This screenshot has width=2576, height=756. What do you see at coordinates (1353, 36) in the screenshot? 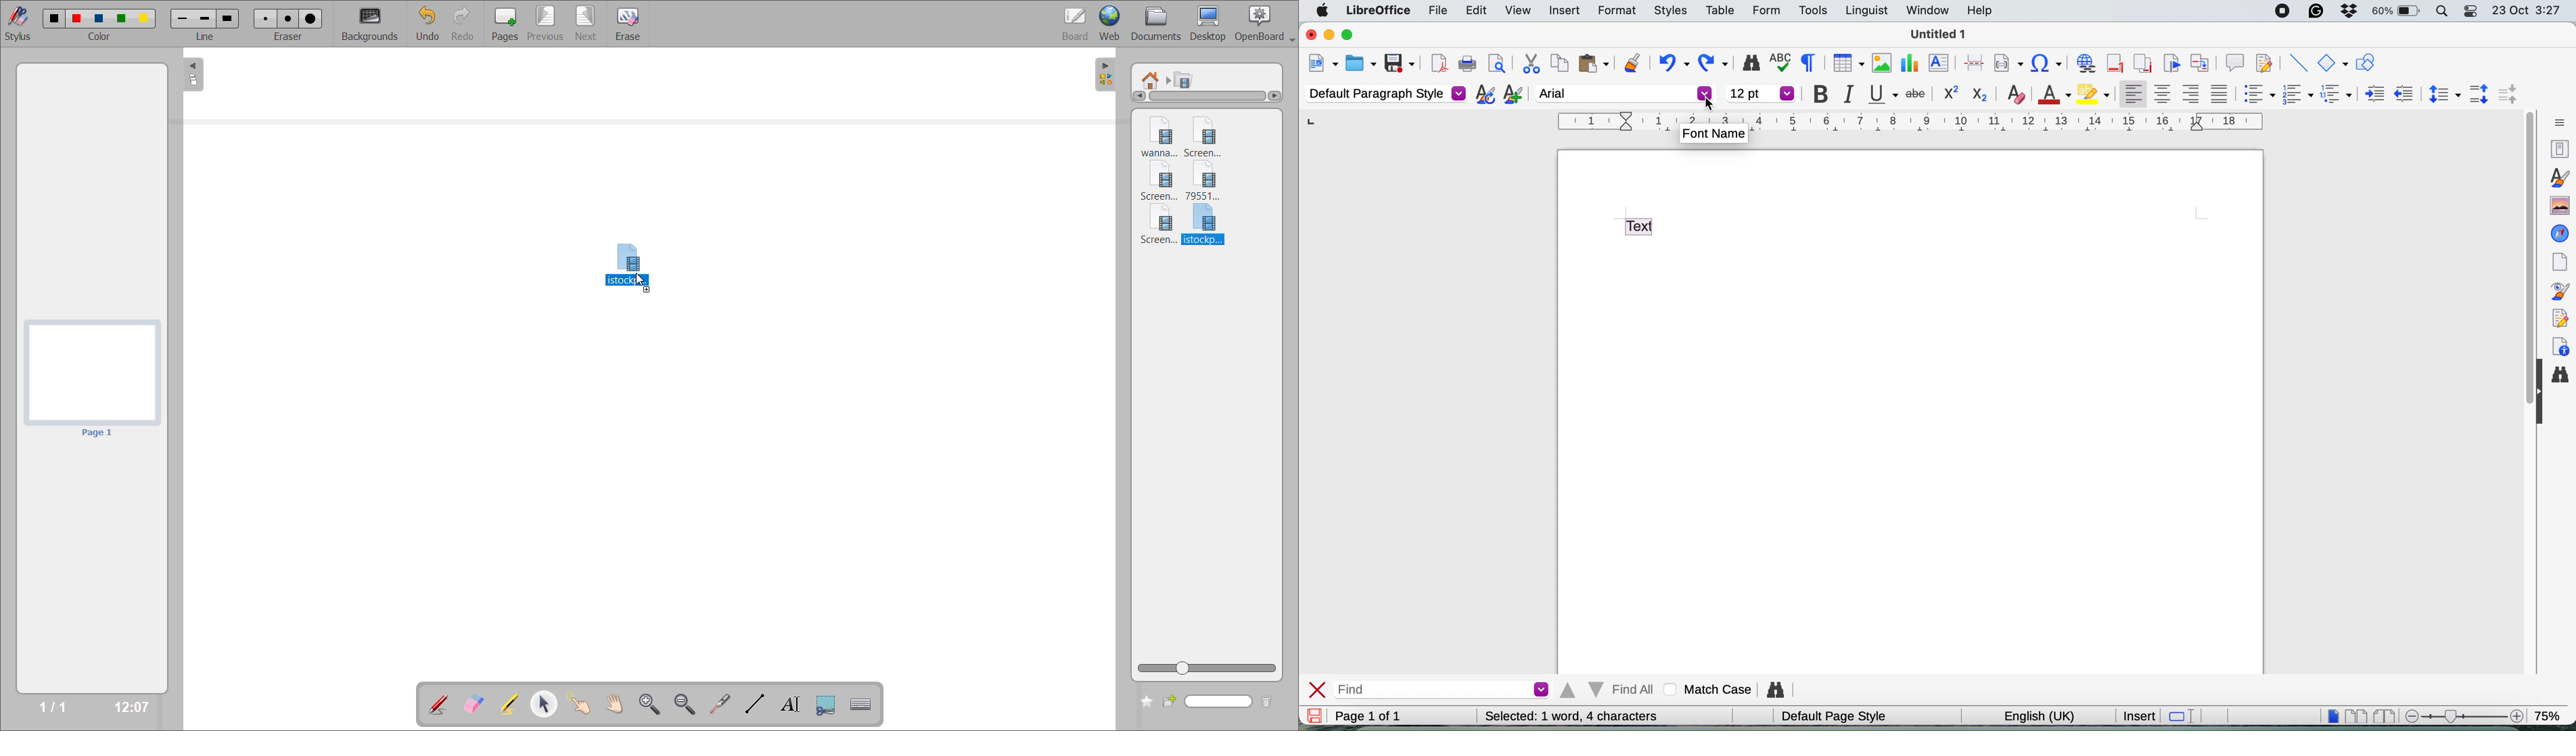
I see `maximise` at bounding box center [1353, 36].